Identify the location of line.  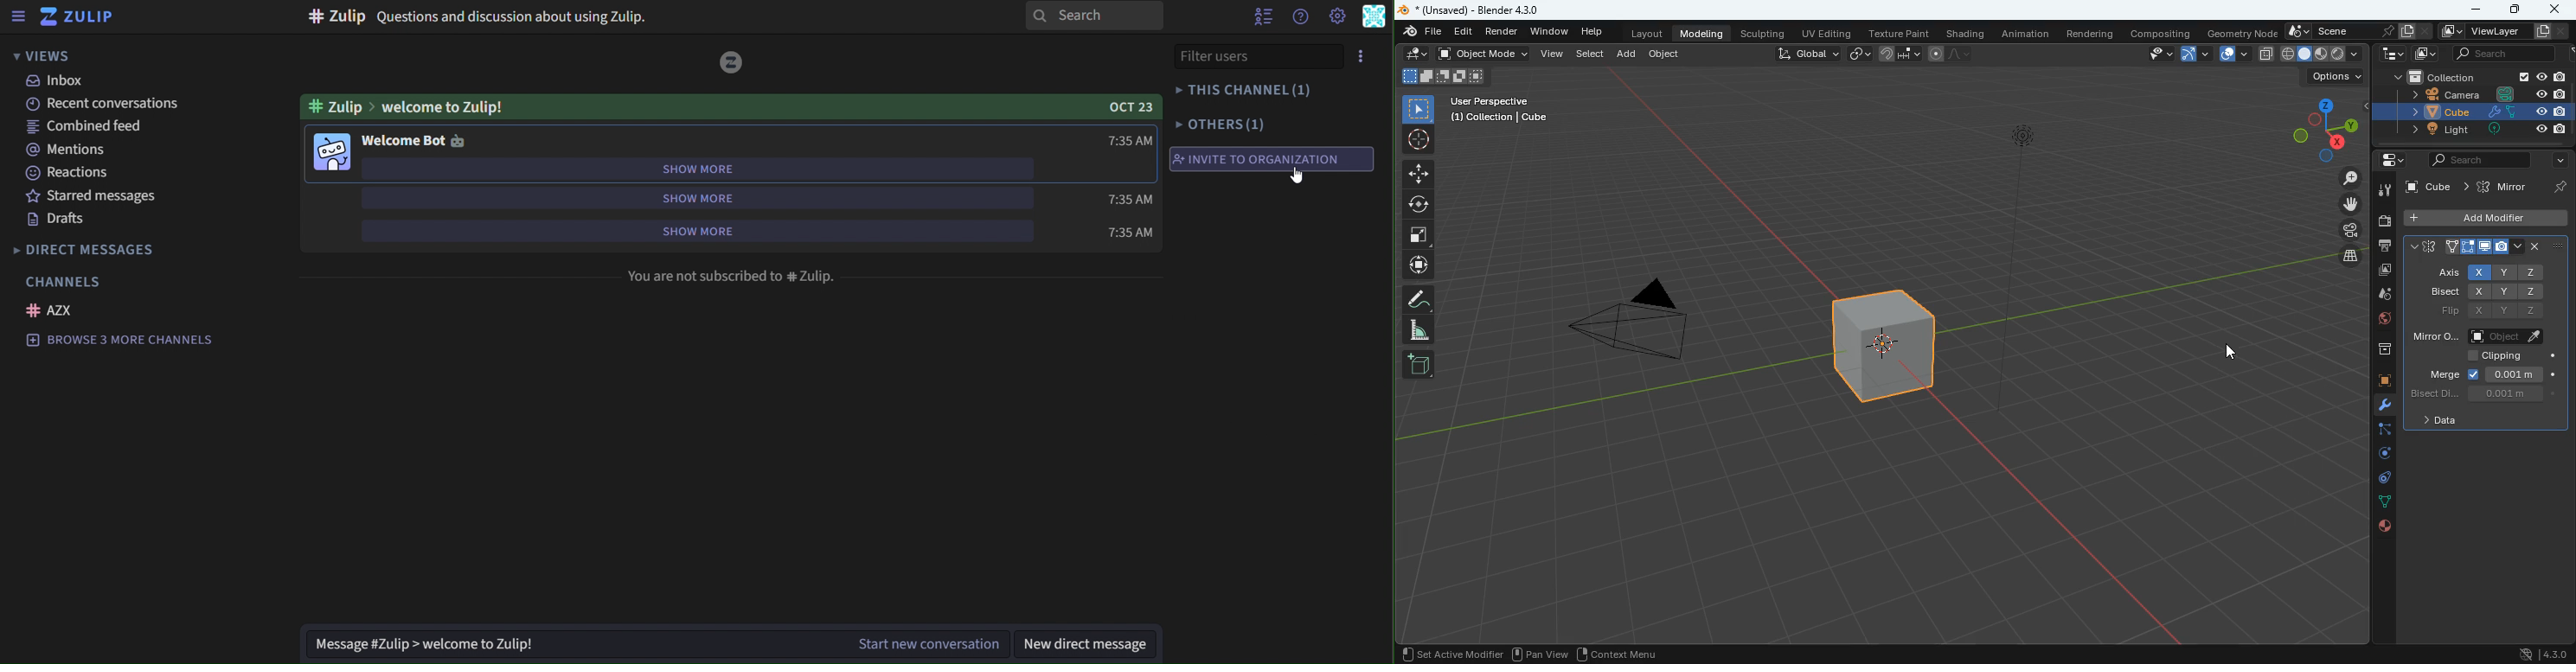
(1949, 55).